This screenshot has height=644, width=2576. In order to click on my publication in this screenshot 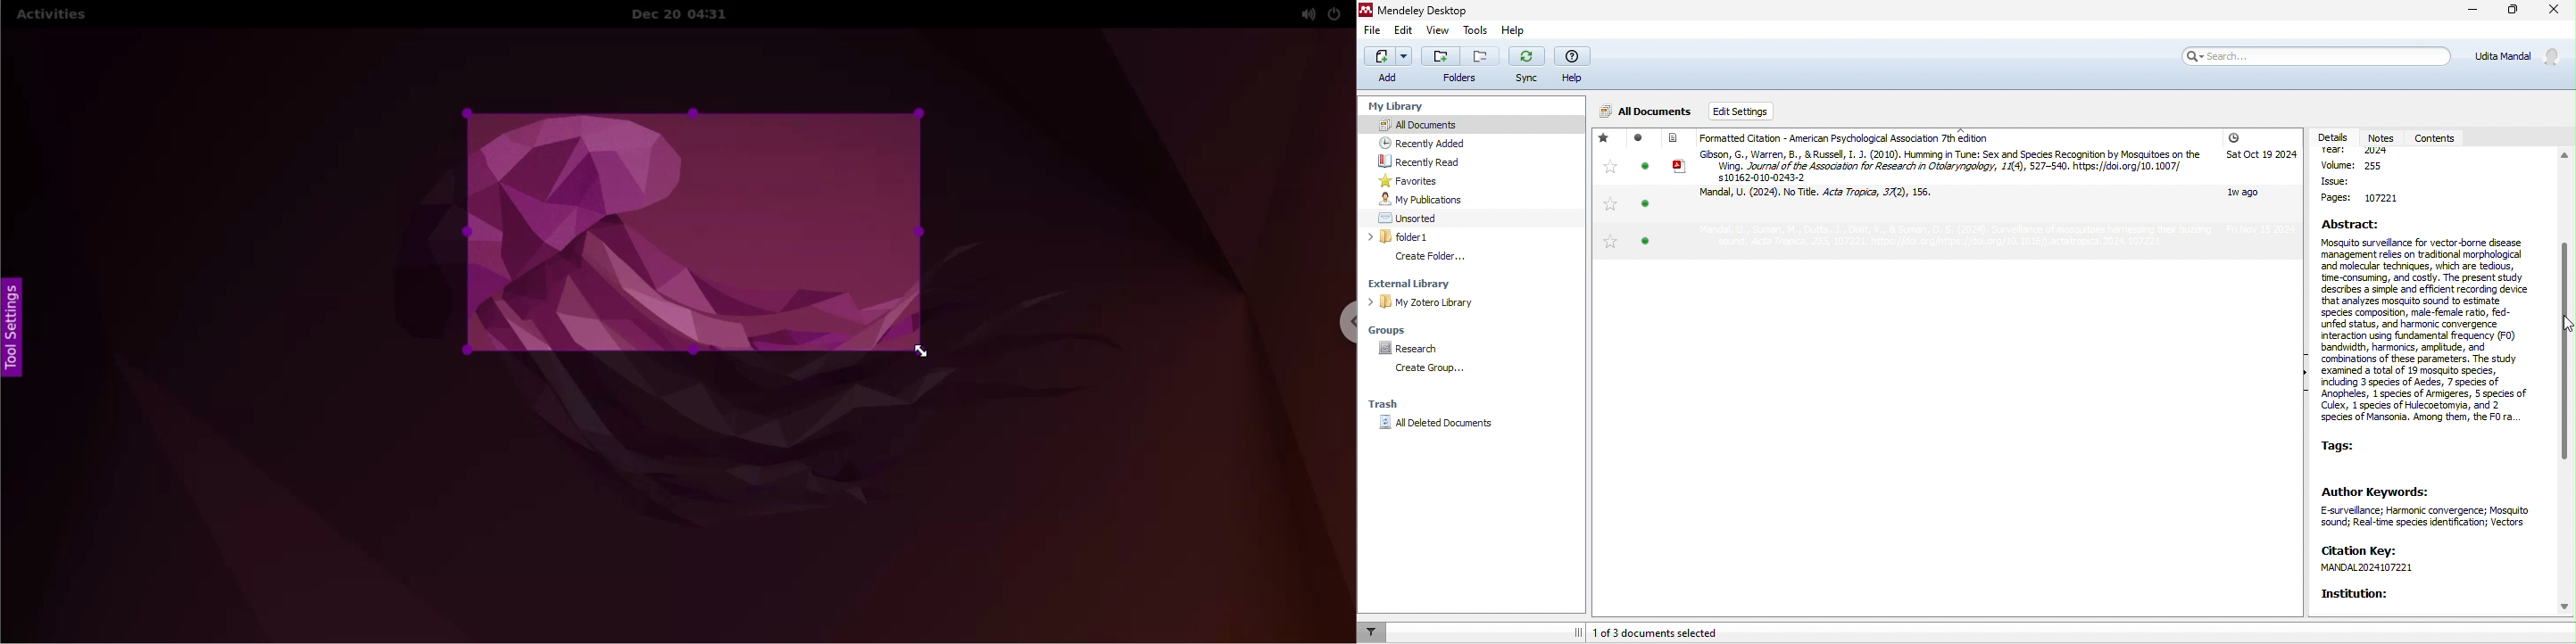, I will do `click(1441, 199)`.